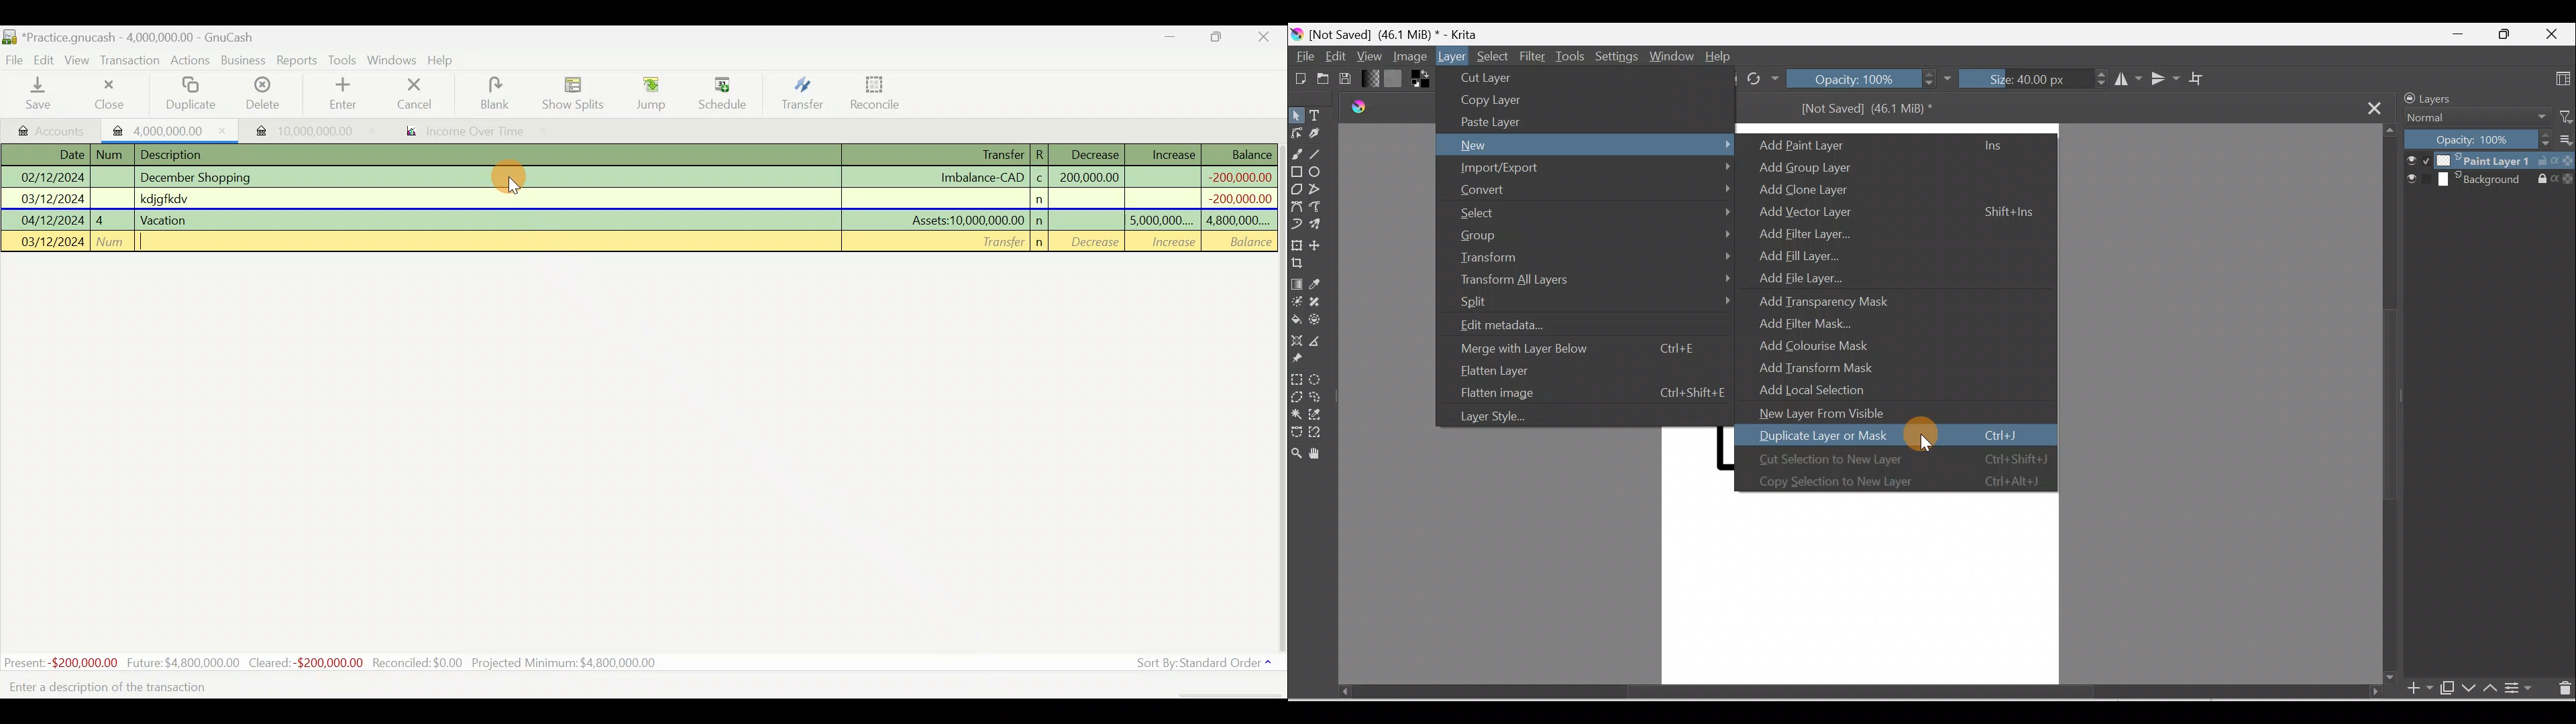 The height and width of the screenshot is (728, 2576). Describe the element at coordinates (1325, 285) in the screenshot. I see `Sample a colour from the image/current layer` at that location.